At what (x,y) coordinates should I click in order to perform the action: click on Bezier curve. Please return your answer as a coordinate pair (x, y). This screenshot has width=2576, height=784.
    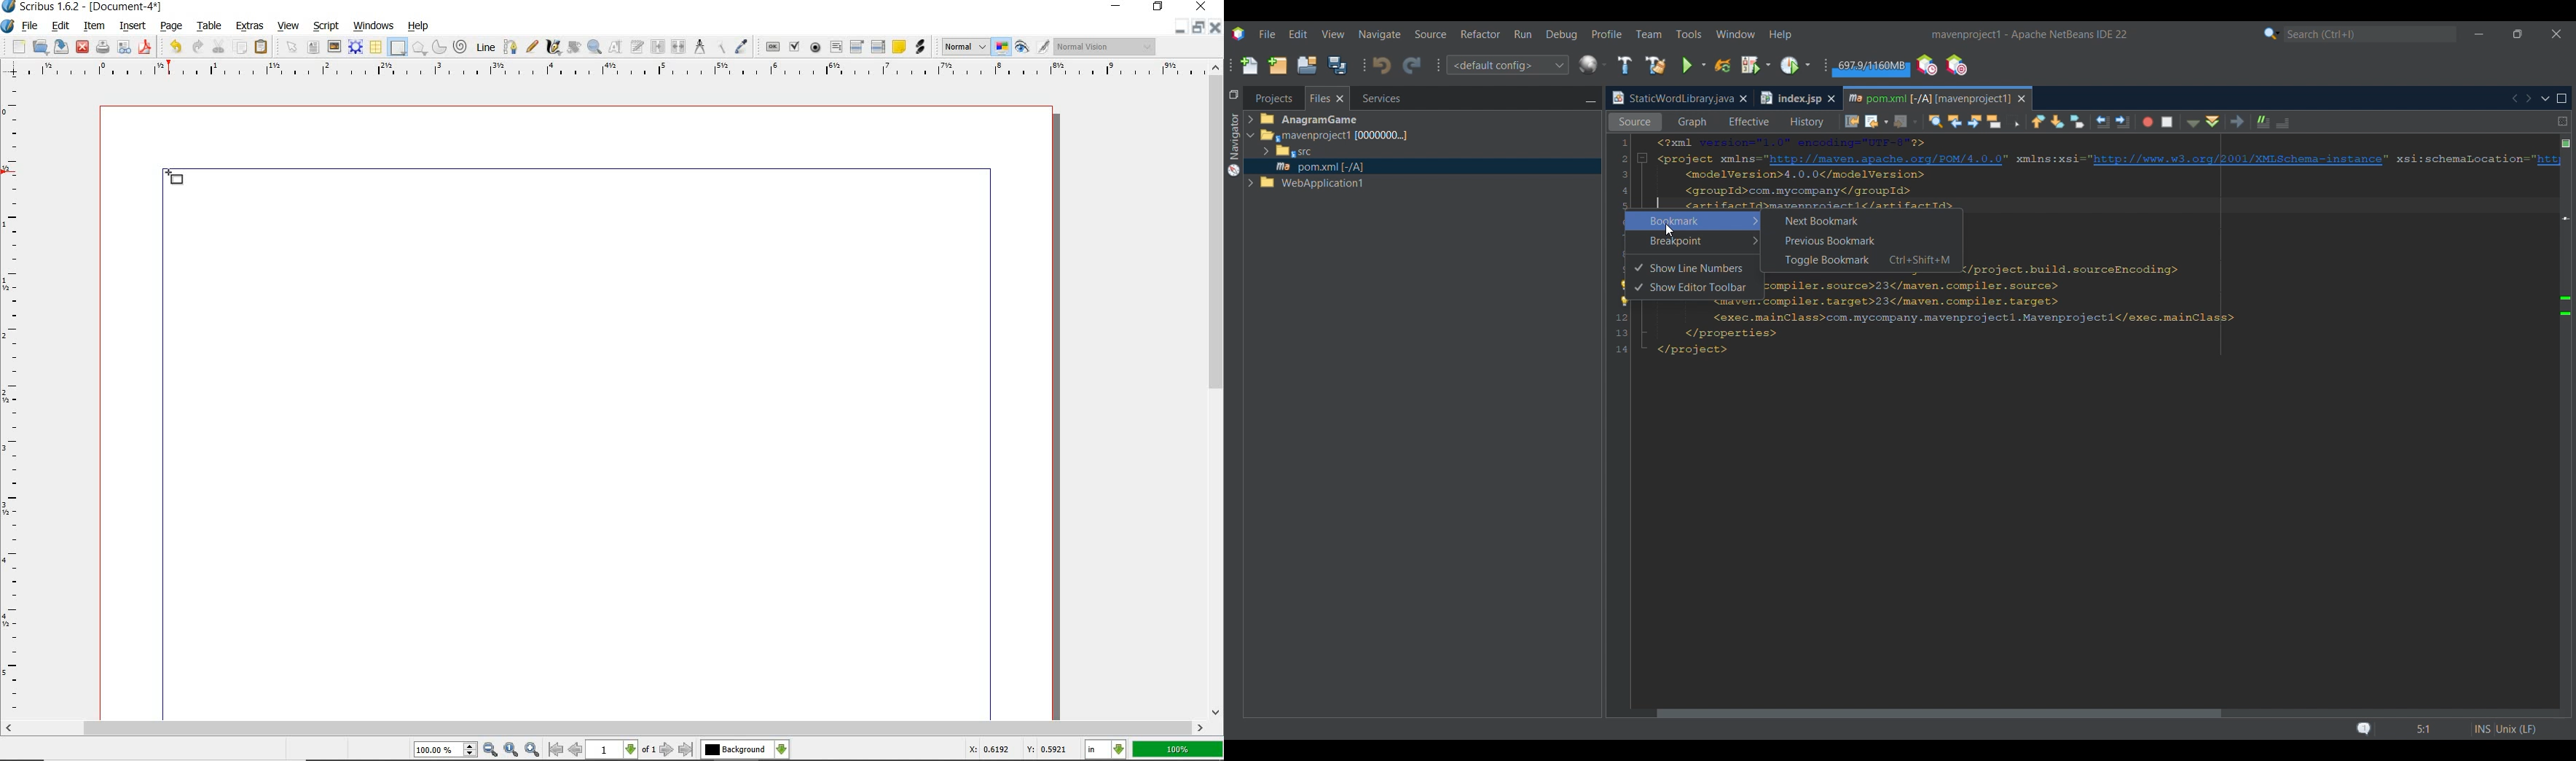
    Looking at the image, I should click on (511, 45).